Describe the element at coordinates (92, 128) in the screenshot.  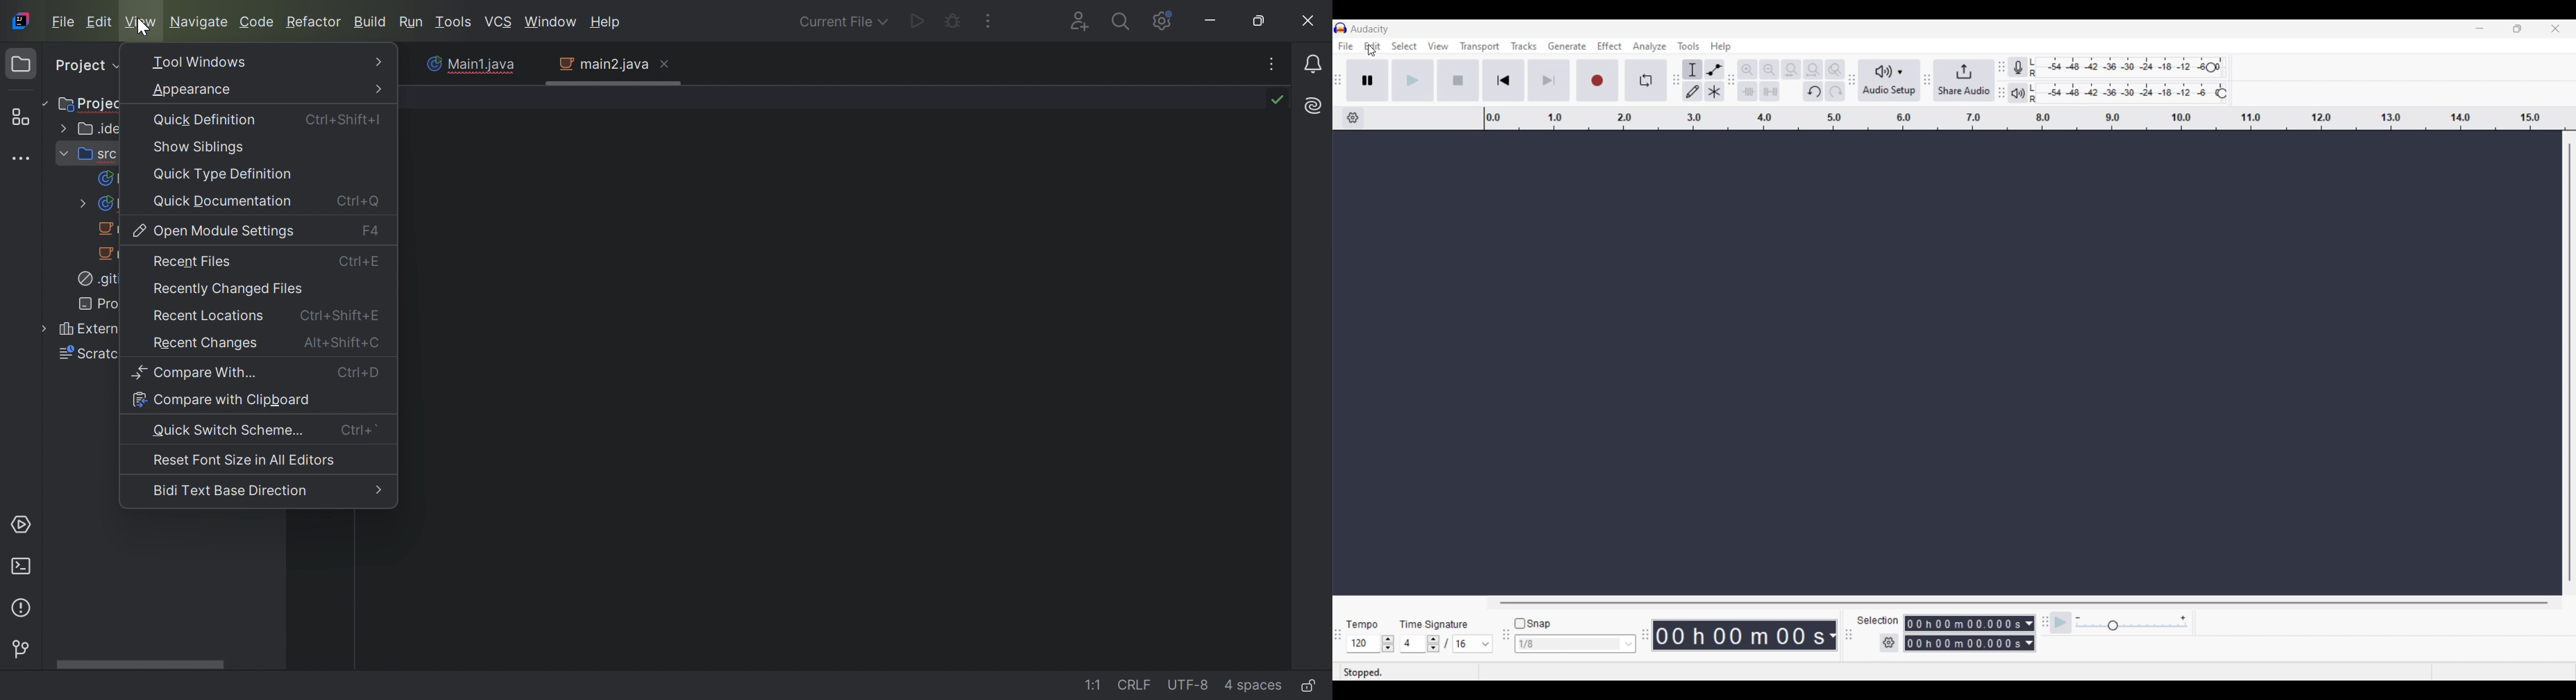
I see `.idea` at that location.